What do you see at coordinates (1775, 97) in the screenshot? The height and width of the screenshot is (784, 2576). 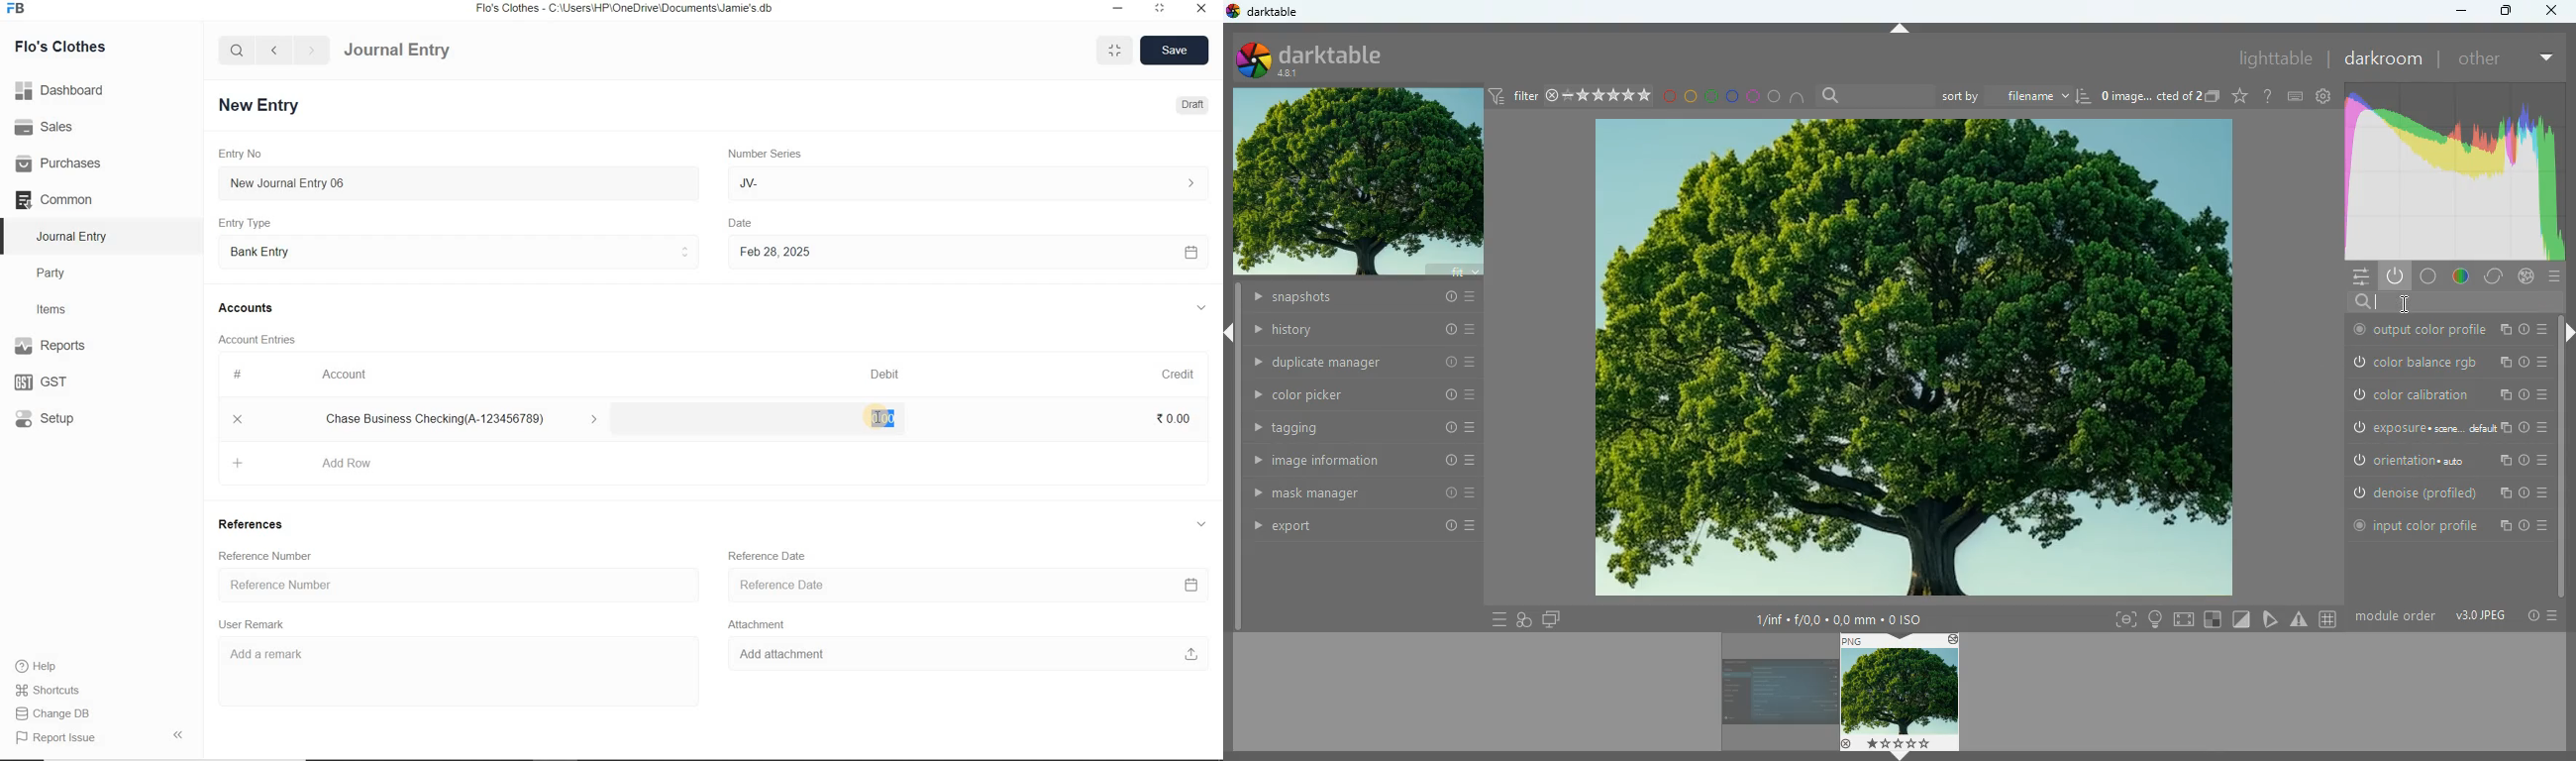 I see `circle` at bounding box center [1775, 97].